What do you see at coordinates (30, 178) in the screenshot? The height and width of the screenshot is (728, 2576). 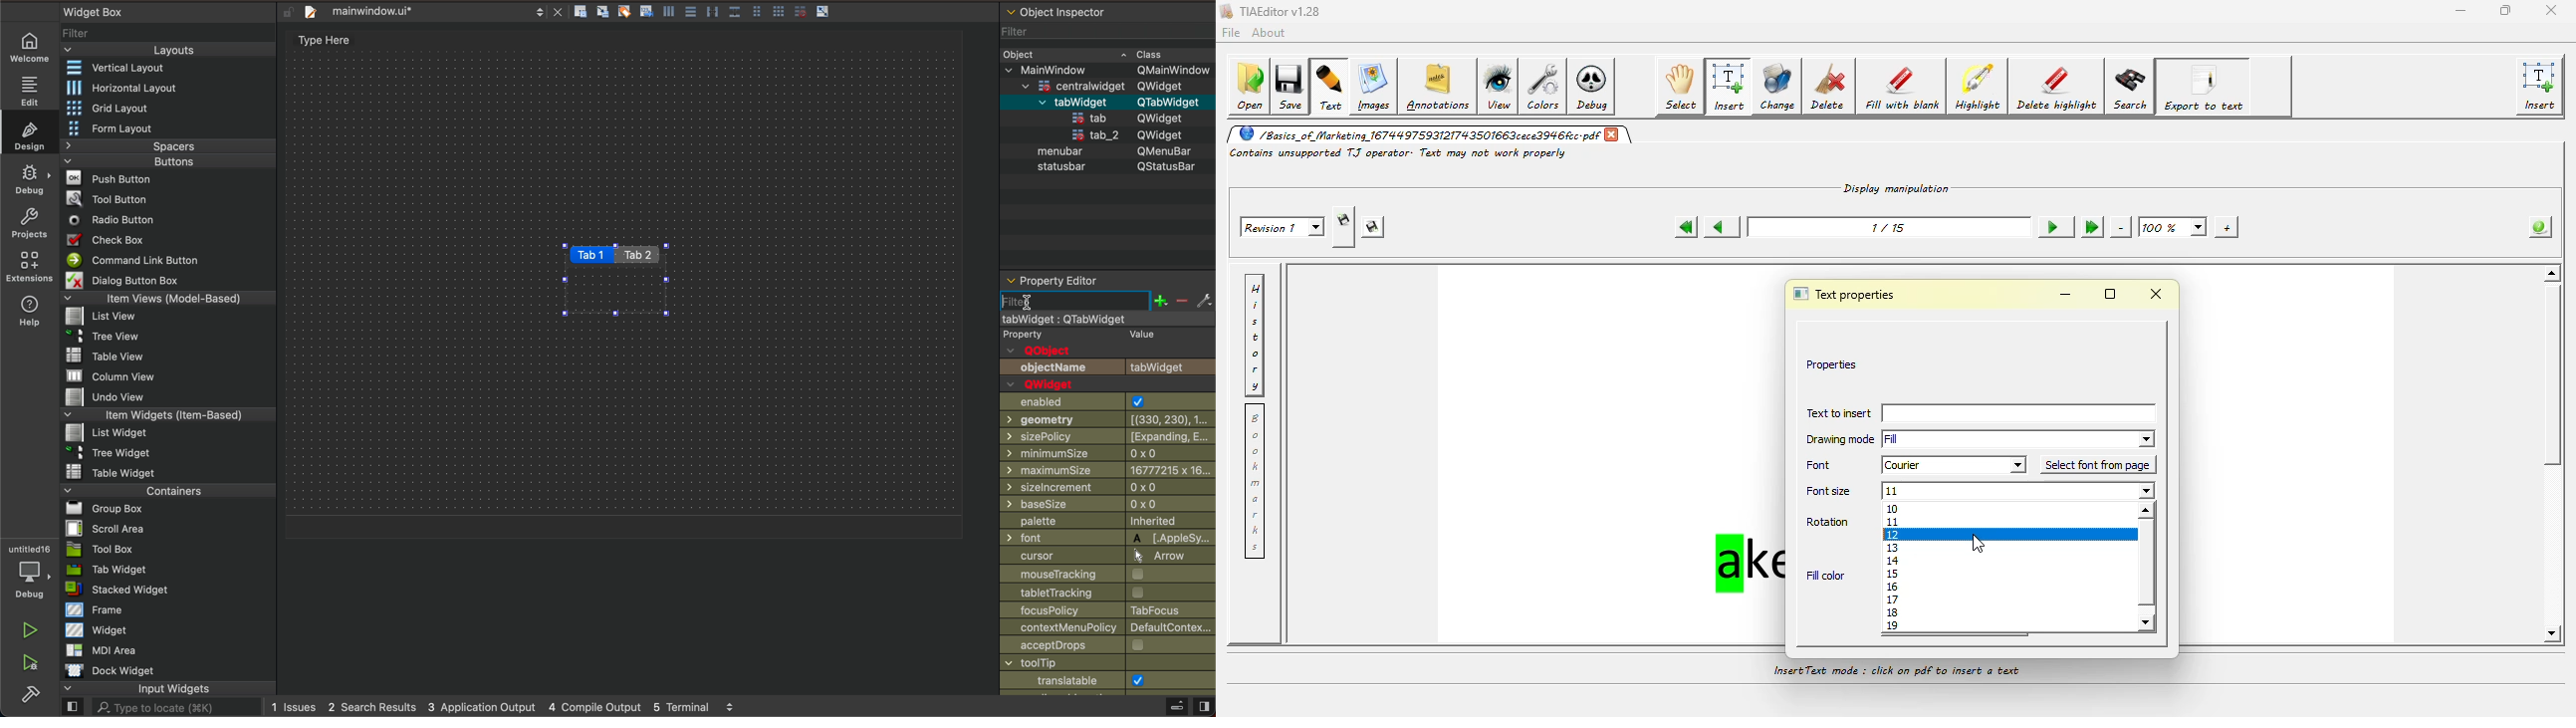 I see `debug` at bounding box center [30, 178].